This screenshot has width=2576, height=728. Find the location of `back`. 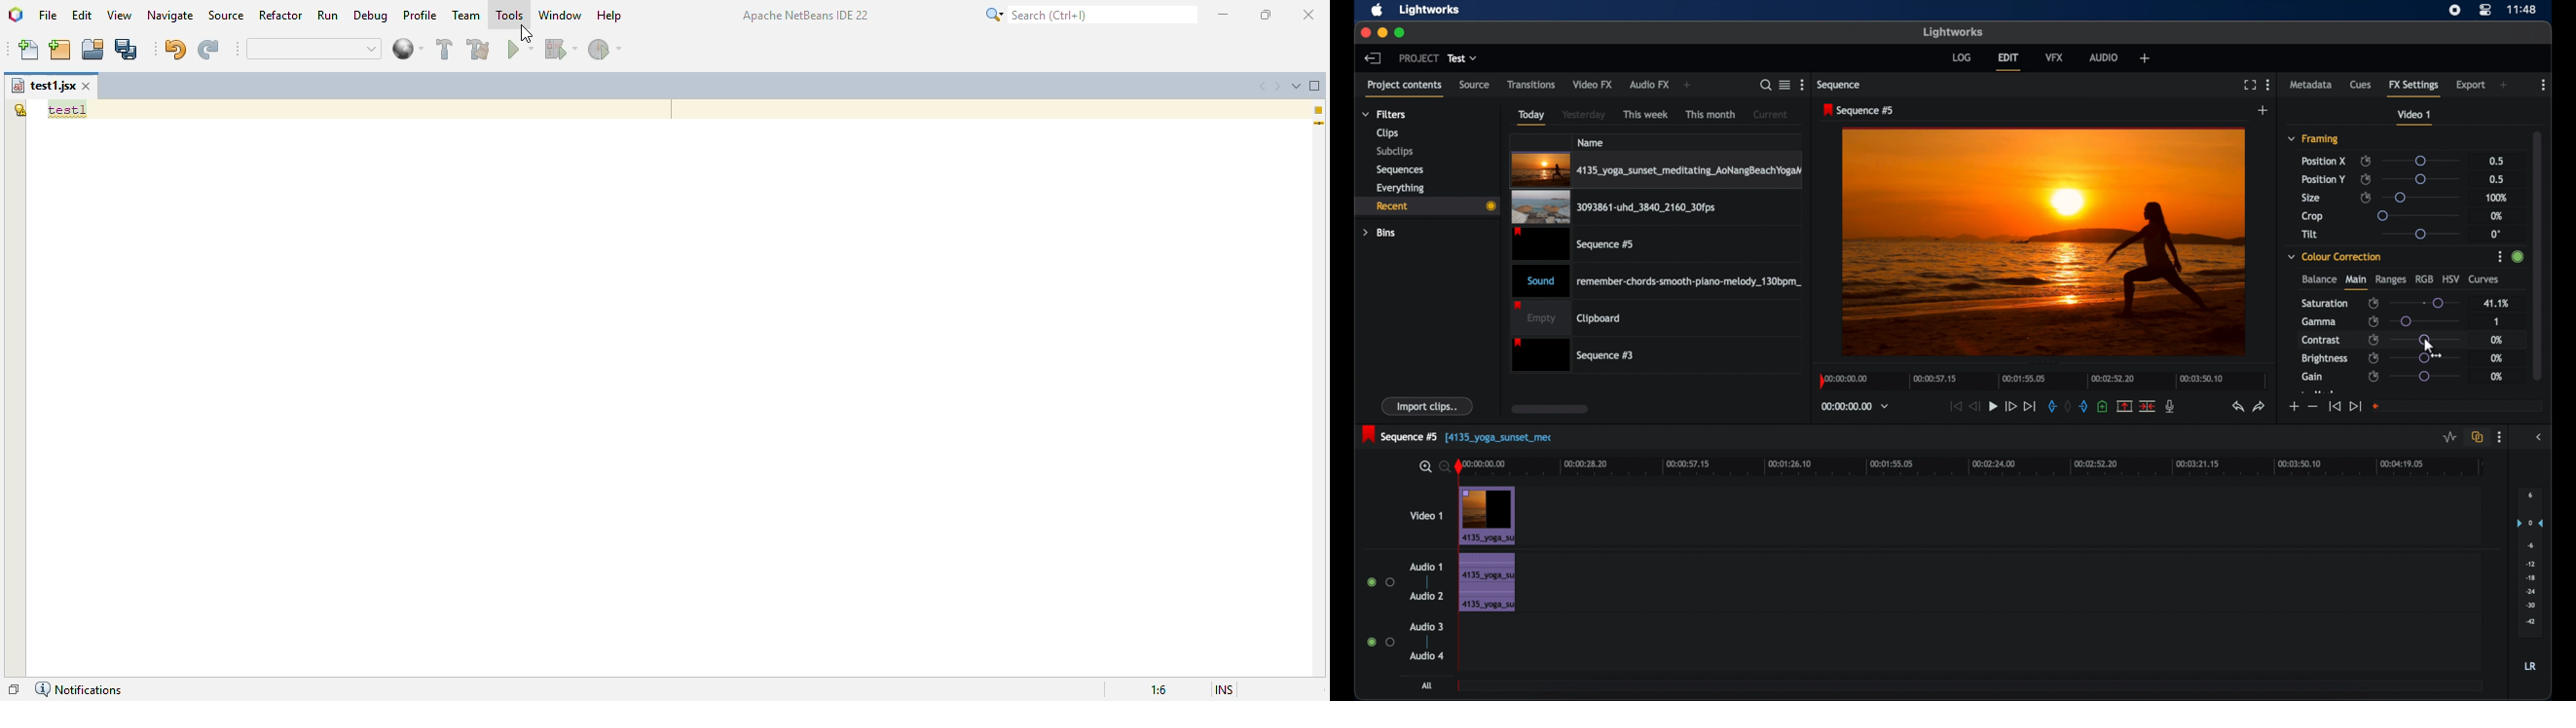

back is located at coordinates (1373, 58).